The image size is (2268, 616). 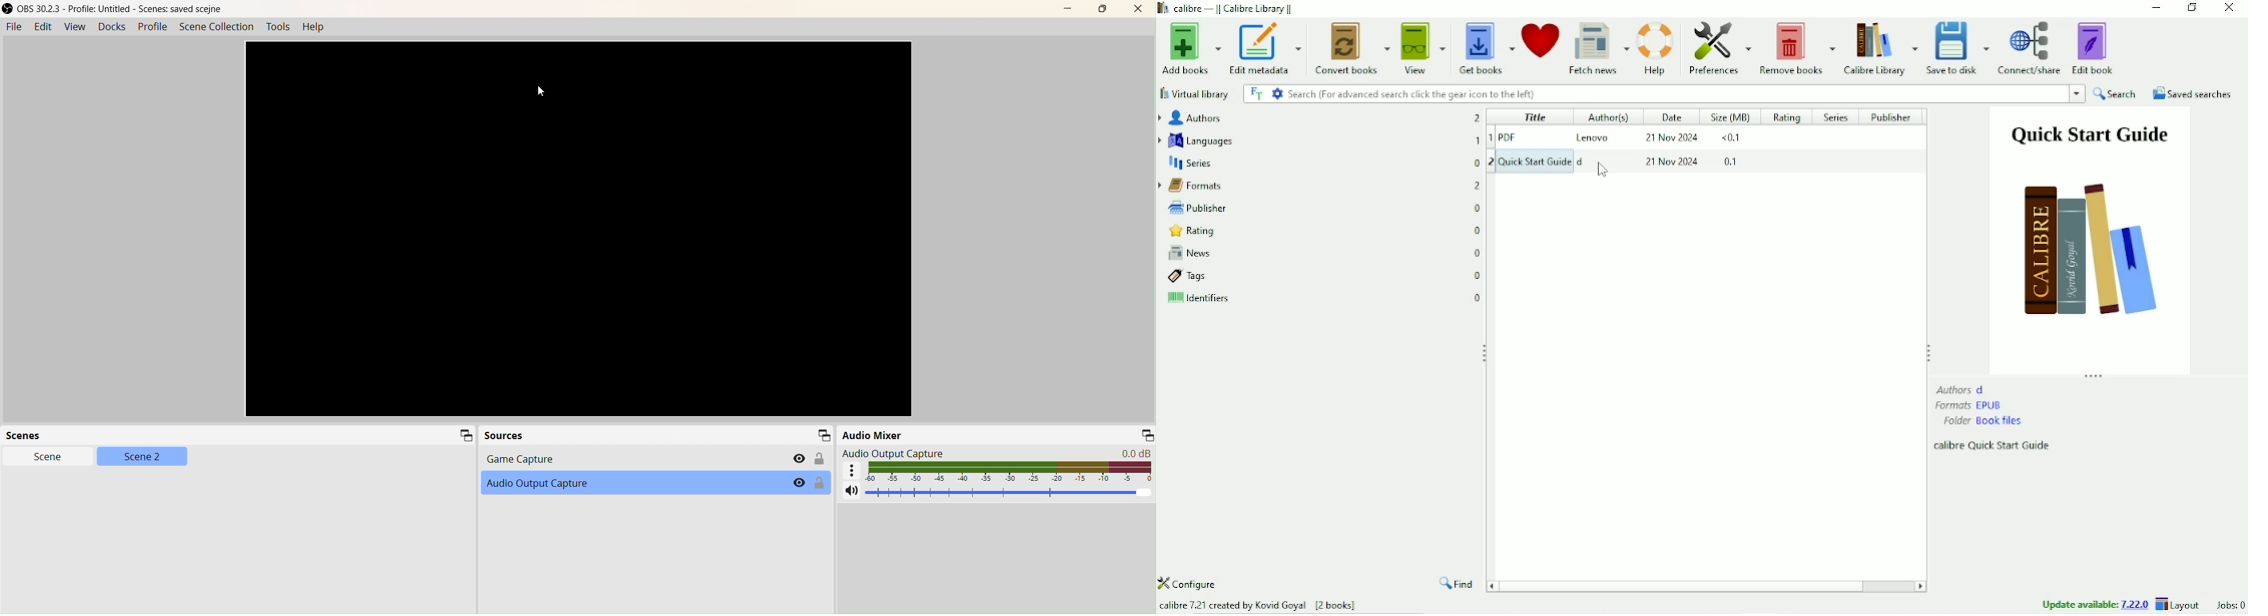 What do you see at coordinates (1323, 301) in the screenshot?
I see `Identifiers` at bounding box center [1323, 301].